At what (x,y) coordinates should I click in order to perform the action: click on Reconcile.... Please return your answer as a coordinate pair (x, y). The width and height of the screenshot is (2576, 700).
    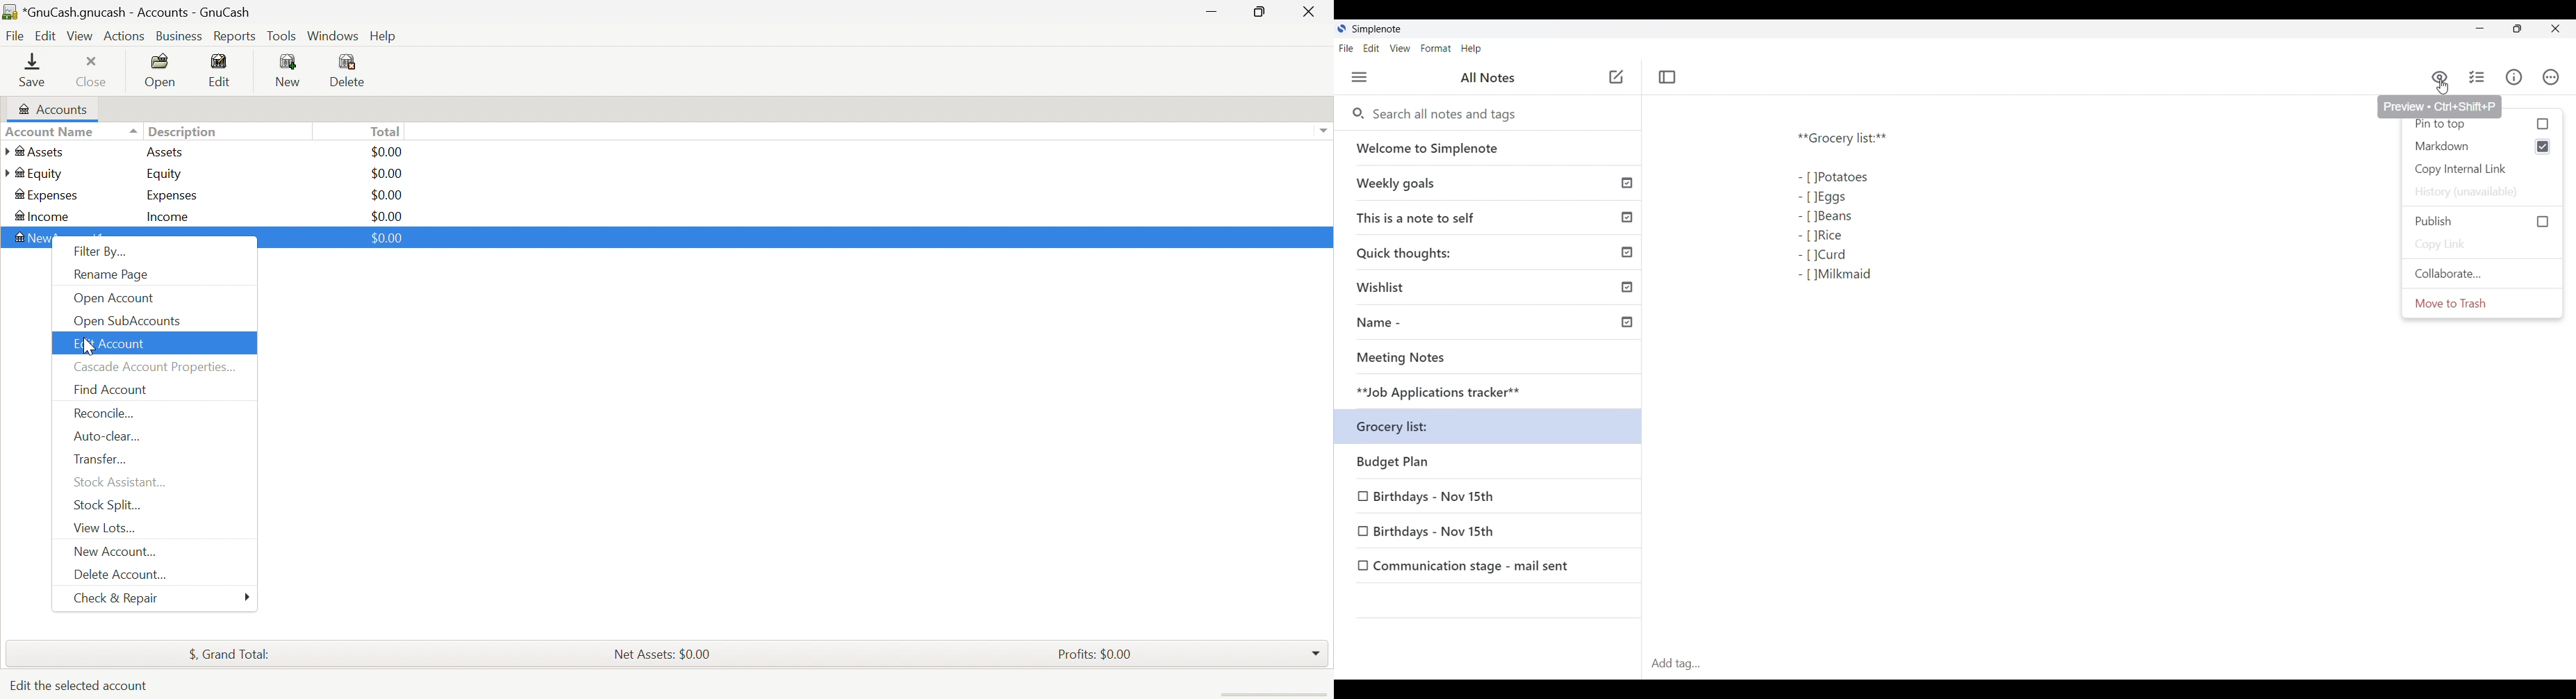
    Looking at the image, I should click on (103, 413).